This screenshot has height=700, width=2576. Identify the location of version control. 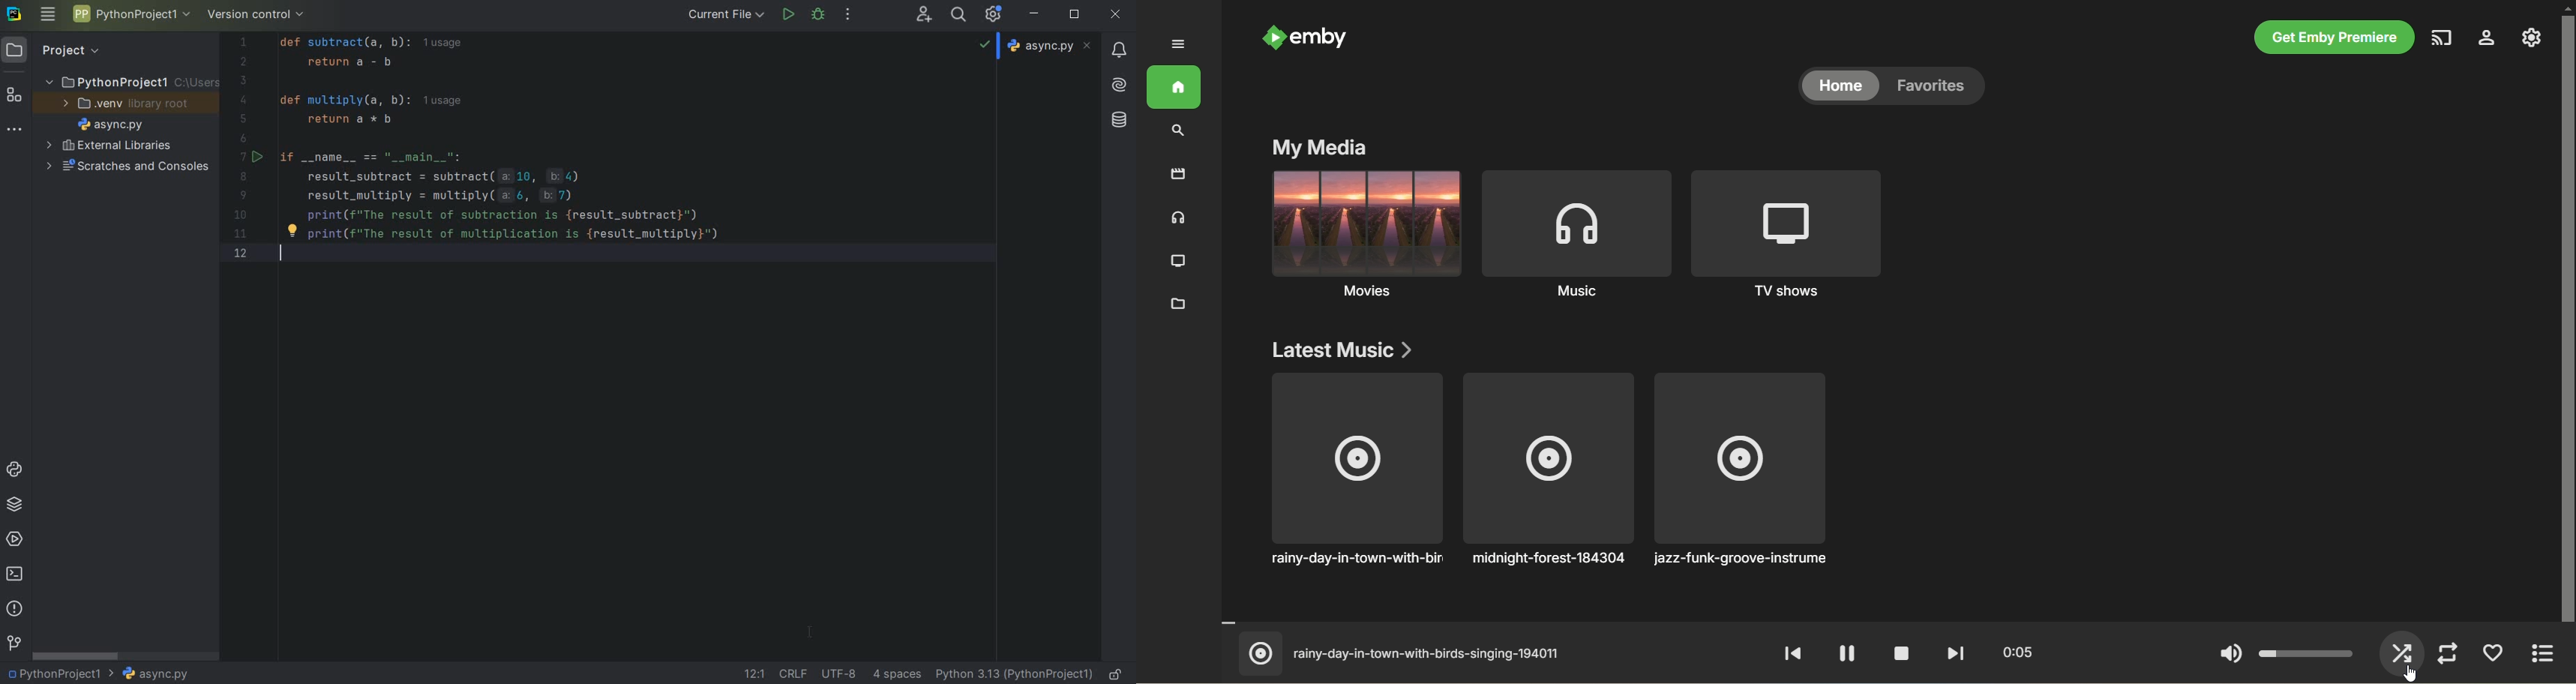
(14, 644).